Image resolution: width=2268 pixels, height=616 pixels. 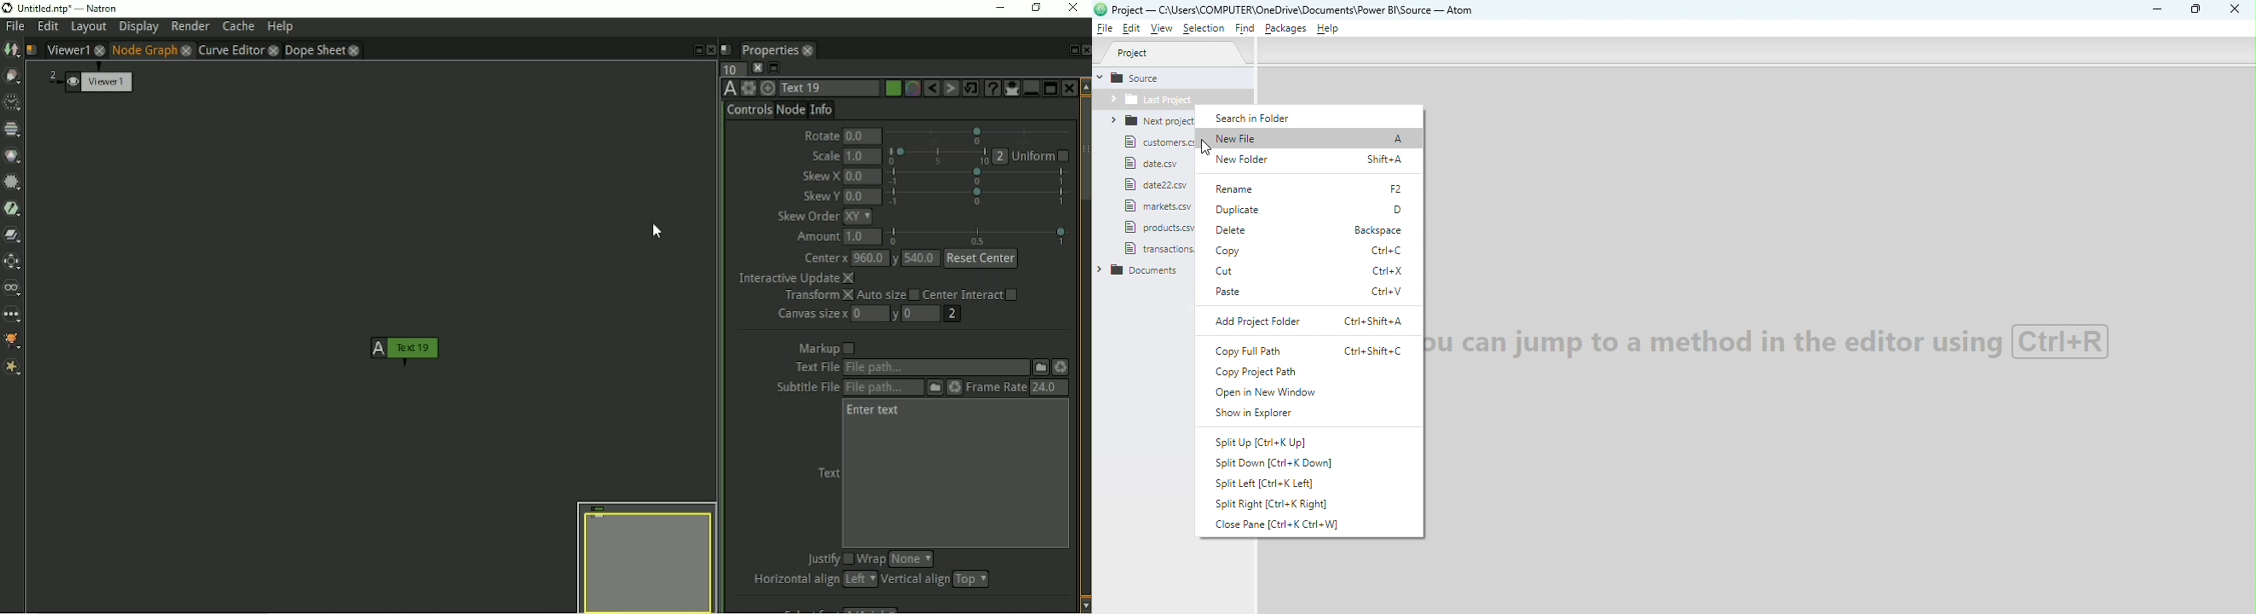 I want to click on Delete, so click(x=1312, y=230).